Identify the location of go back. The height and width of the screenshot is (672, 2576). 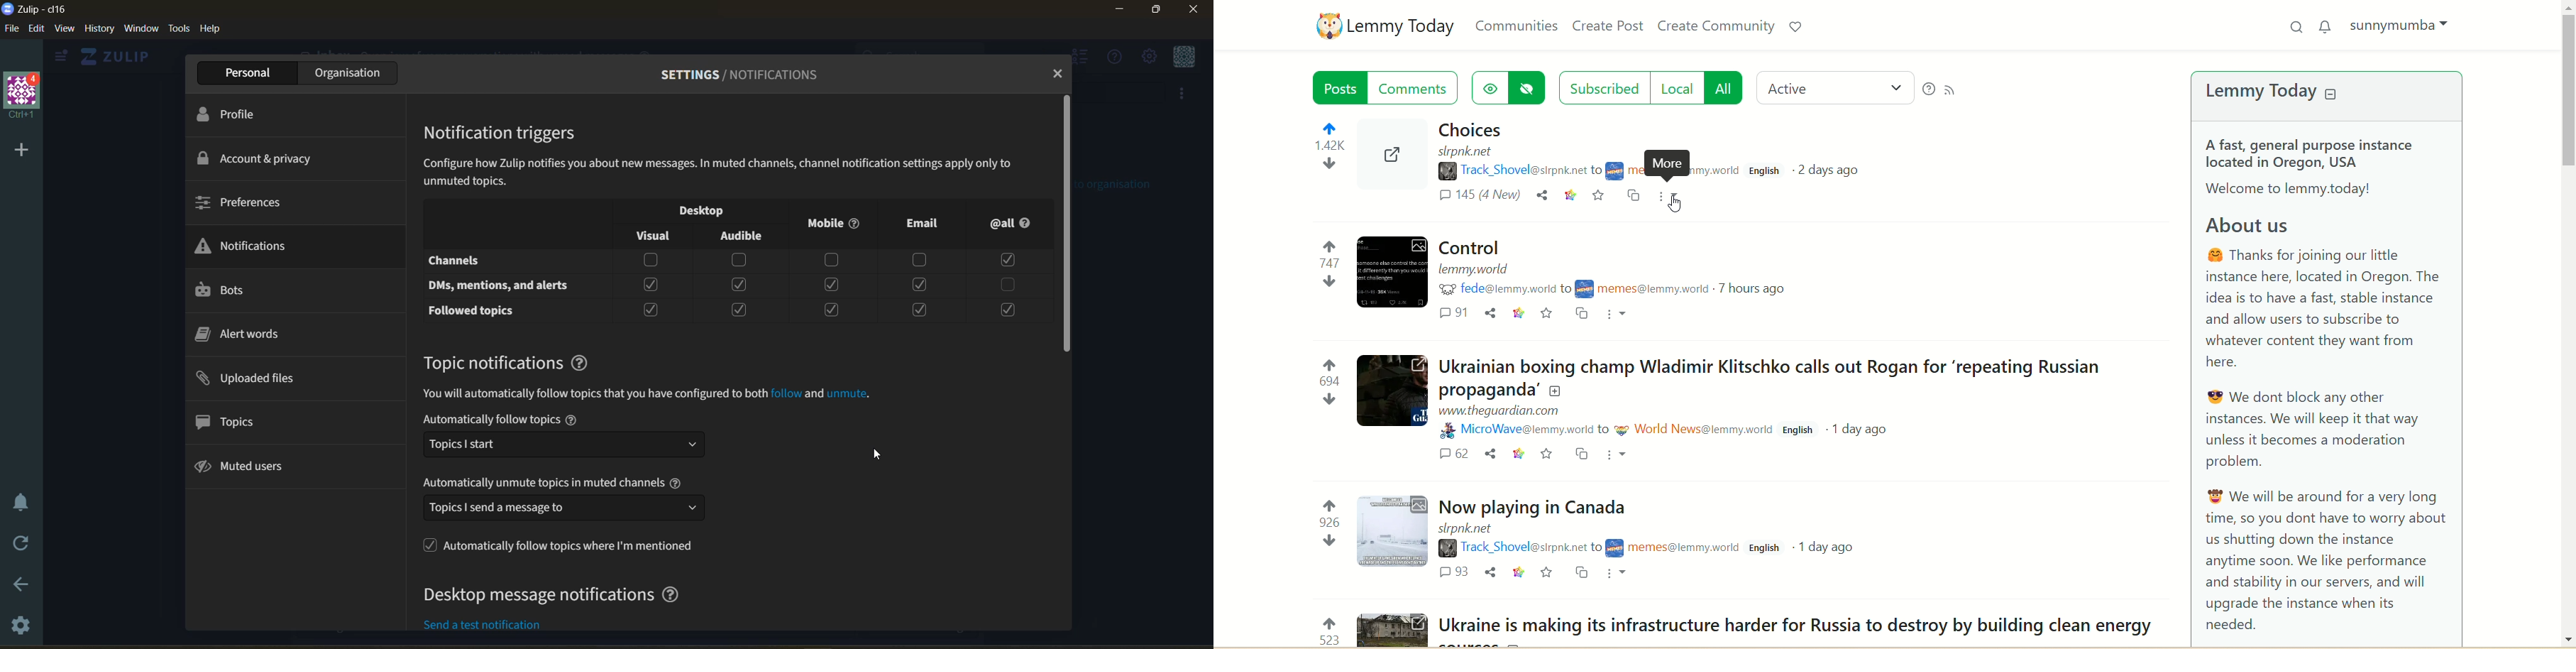
(21, 583).